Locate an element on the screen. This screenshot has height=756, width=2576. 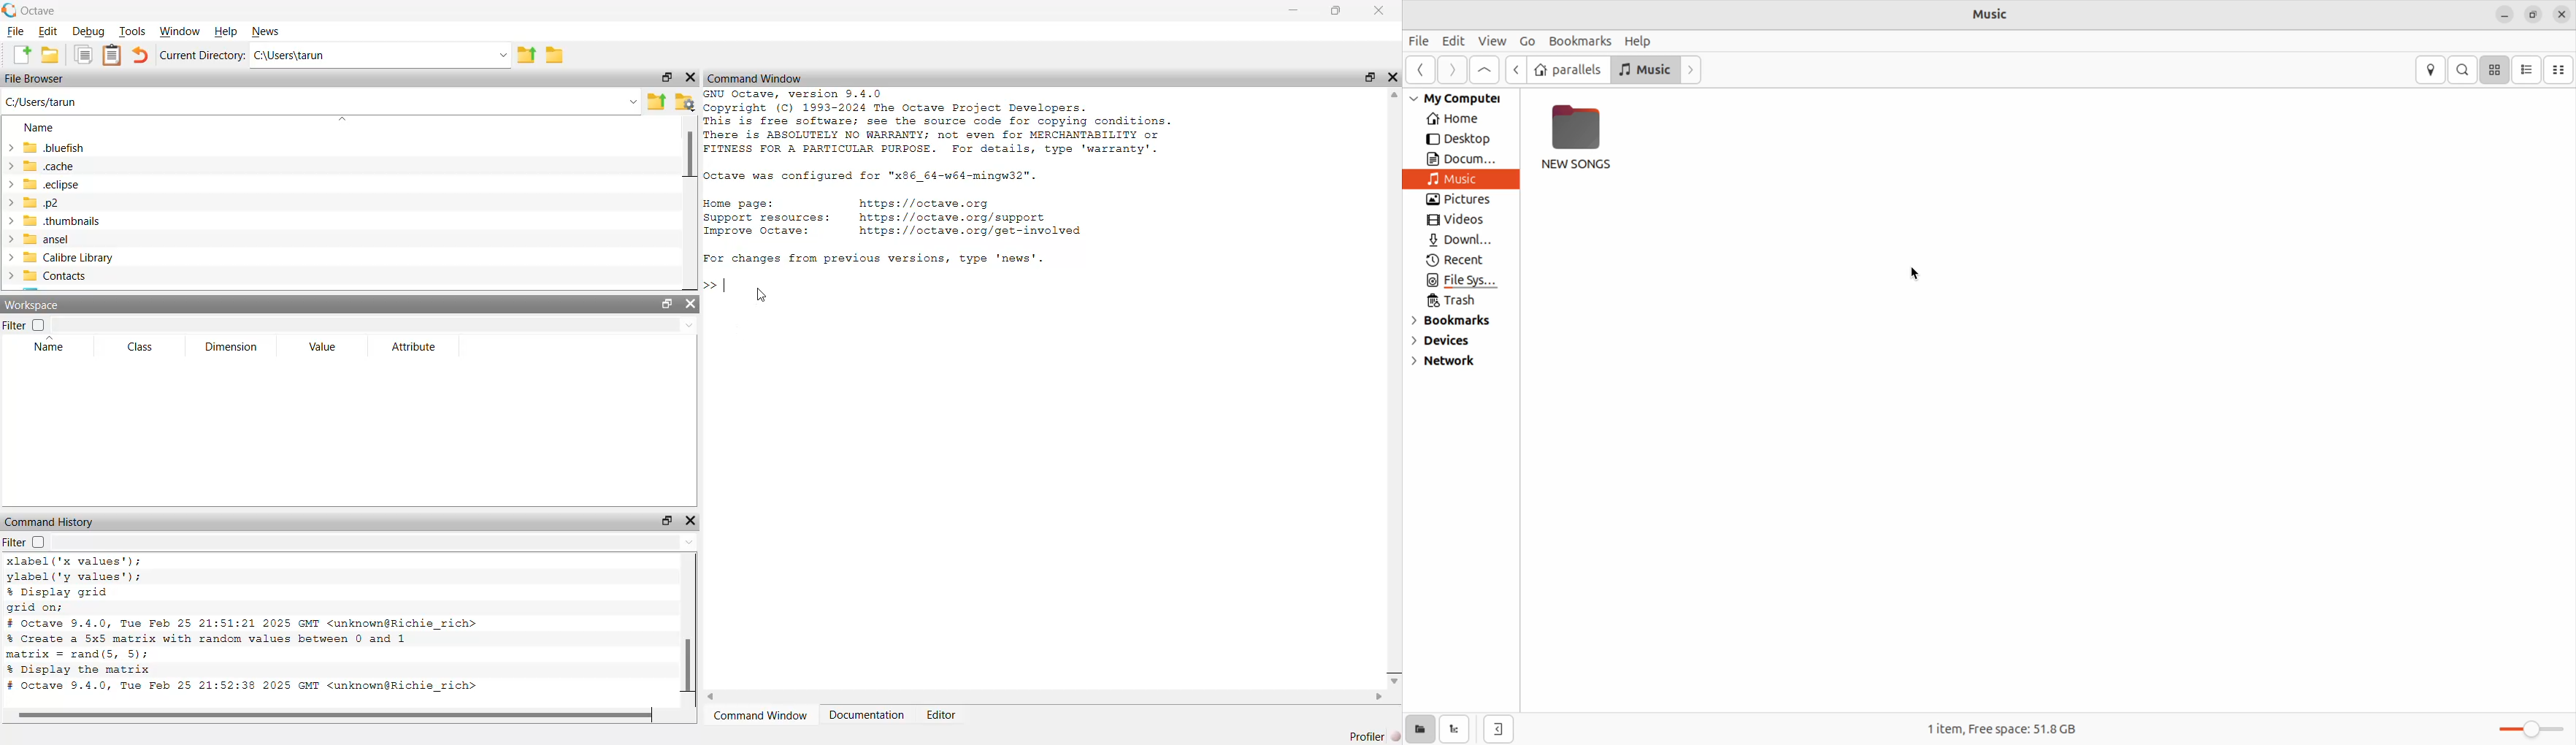
Videos is located at coordinates (1457, 220).